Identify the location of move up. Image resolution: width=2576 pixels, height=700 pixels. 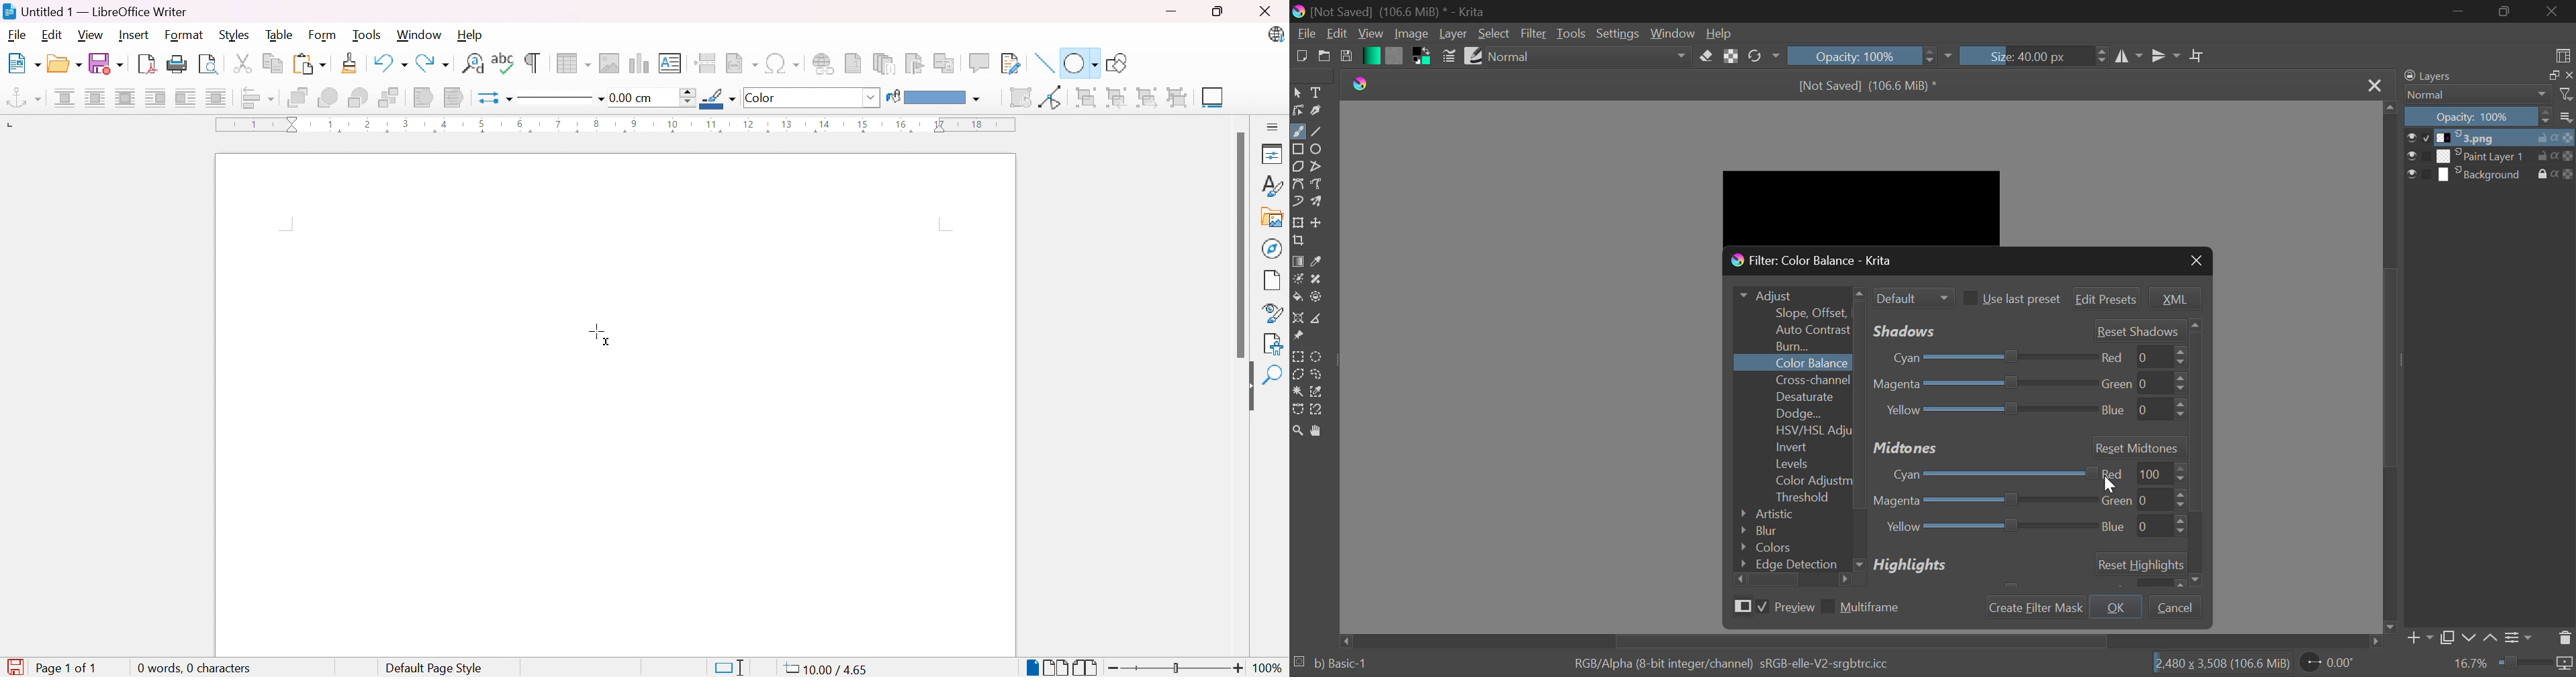
(2392, 112).